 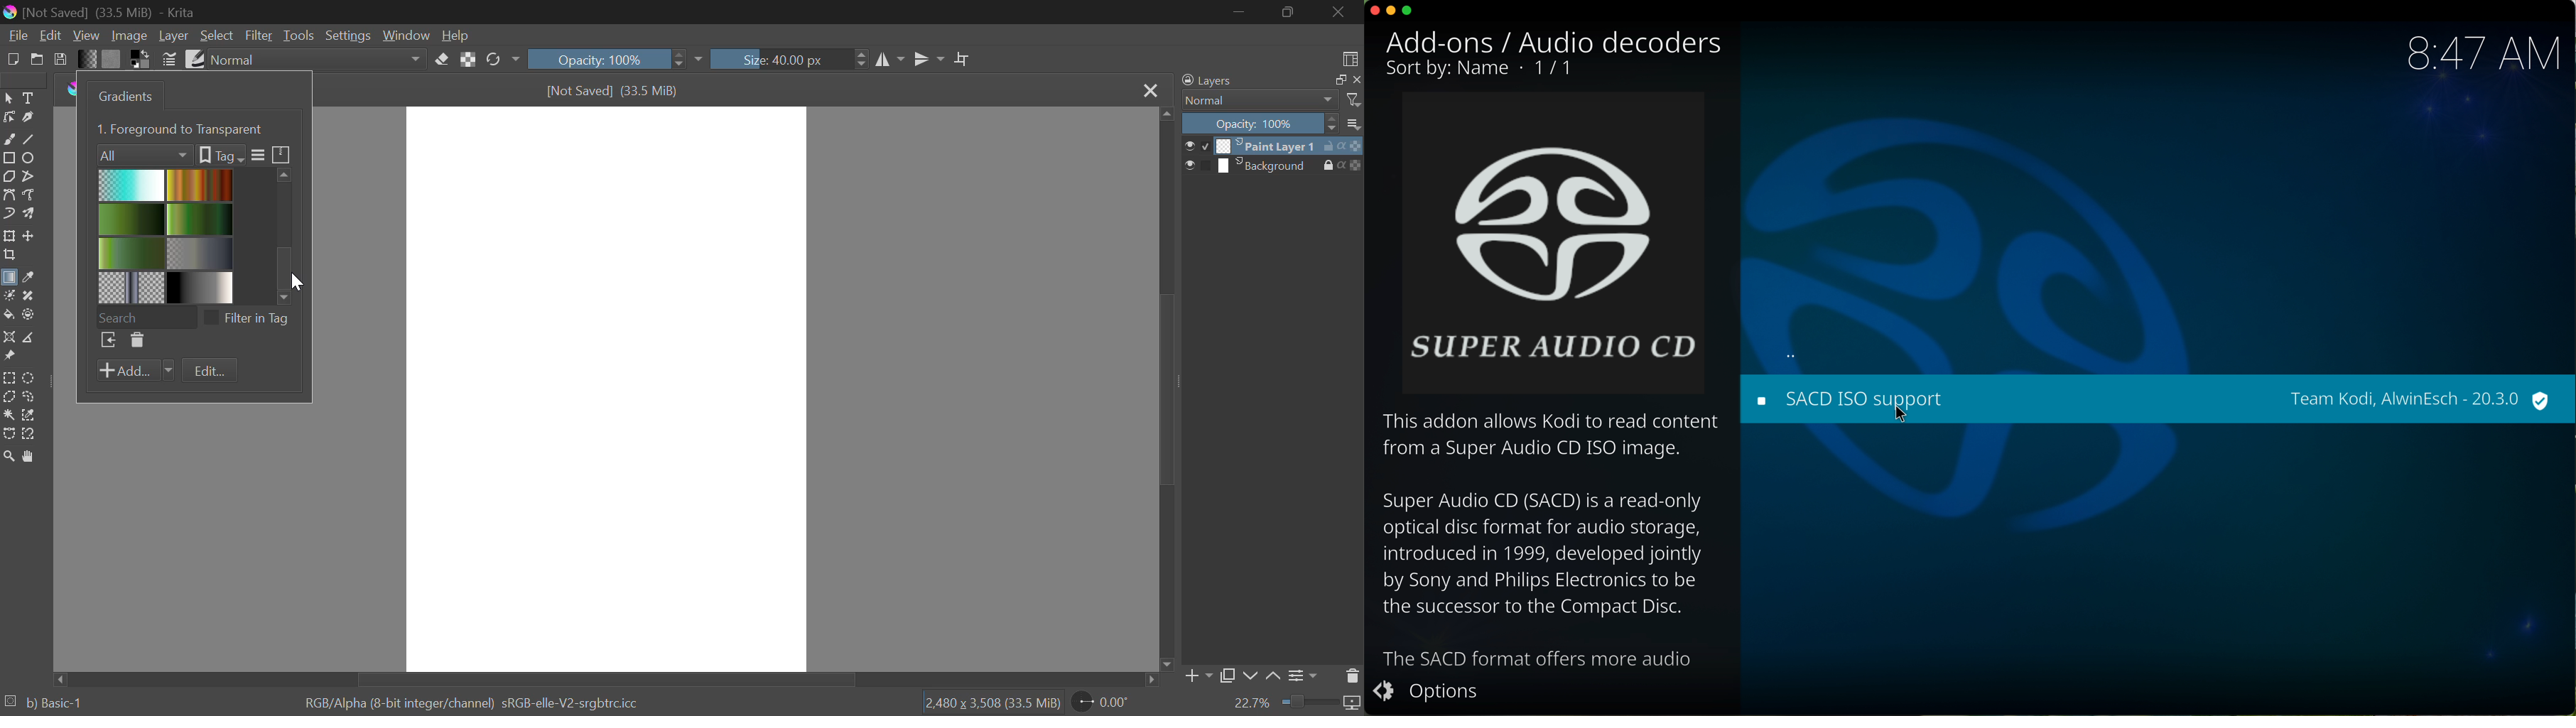 What do you see at coordinates (890, 61) in the screenshot?
I see `Vertical Mirror Flip` at bounding box center [890, 61].